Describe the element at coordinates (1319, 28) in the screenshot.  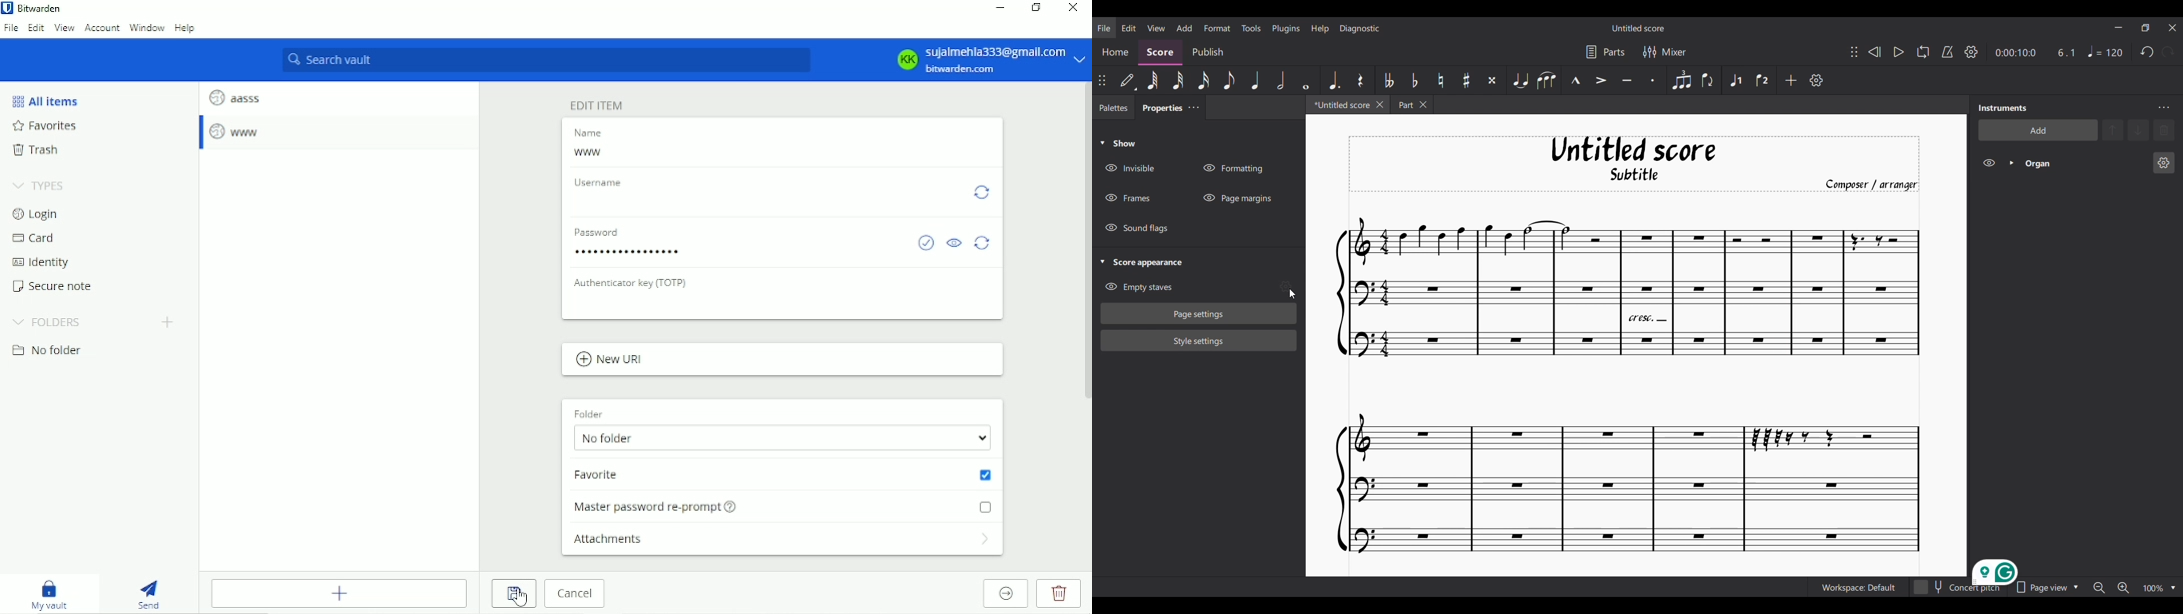
I see `Help menu` at that location.